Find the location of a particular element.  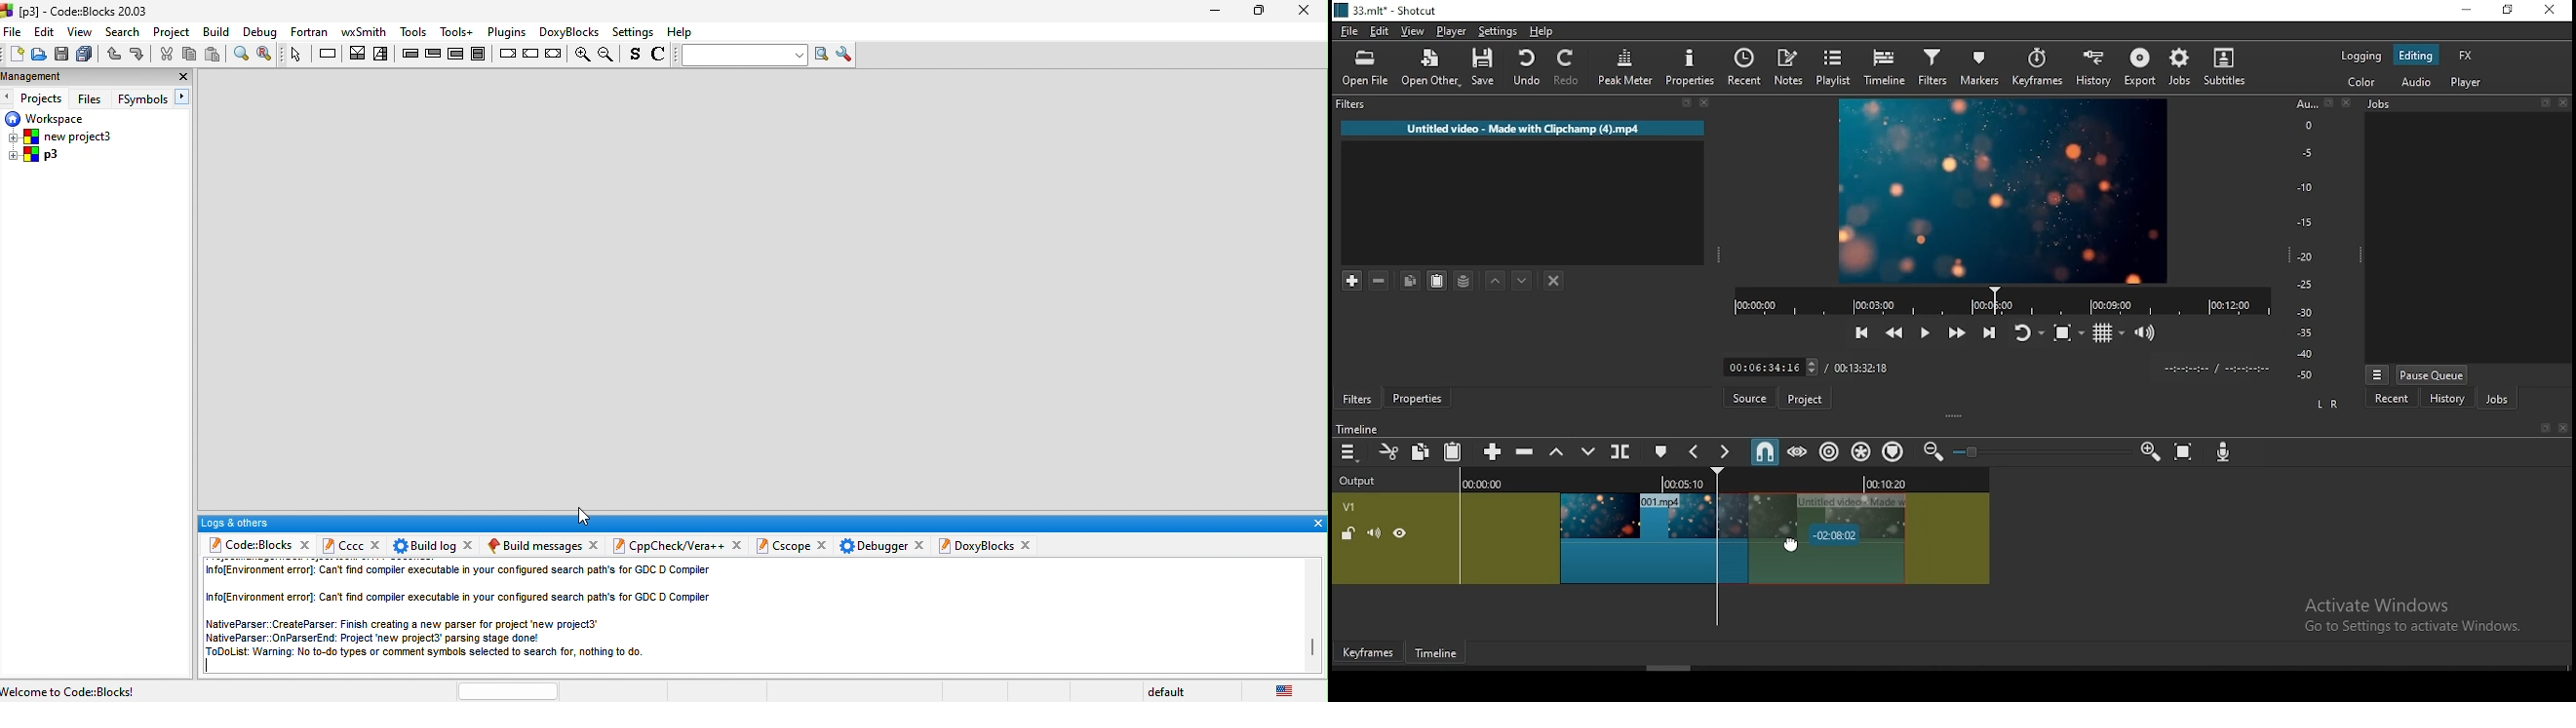

next is located at coordinates (184, 98).